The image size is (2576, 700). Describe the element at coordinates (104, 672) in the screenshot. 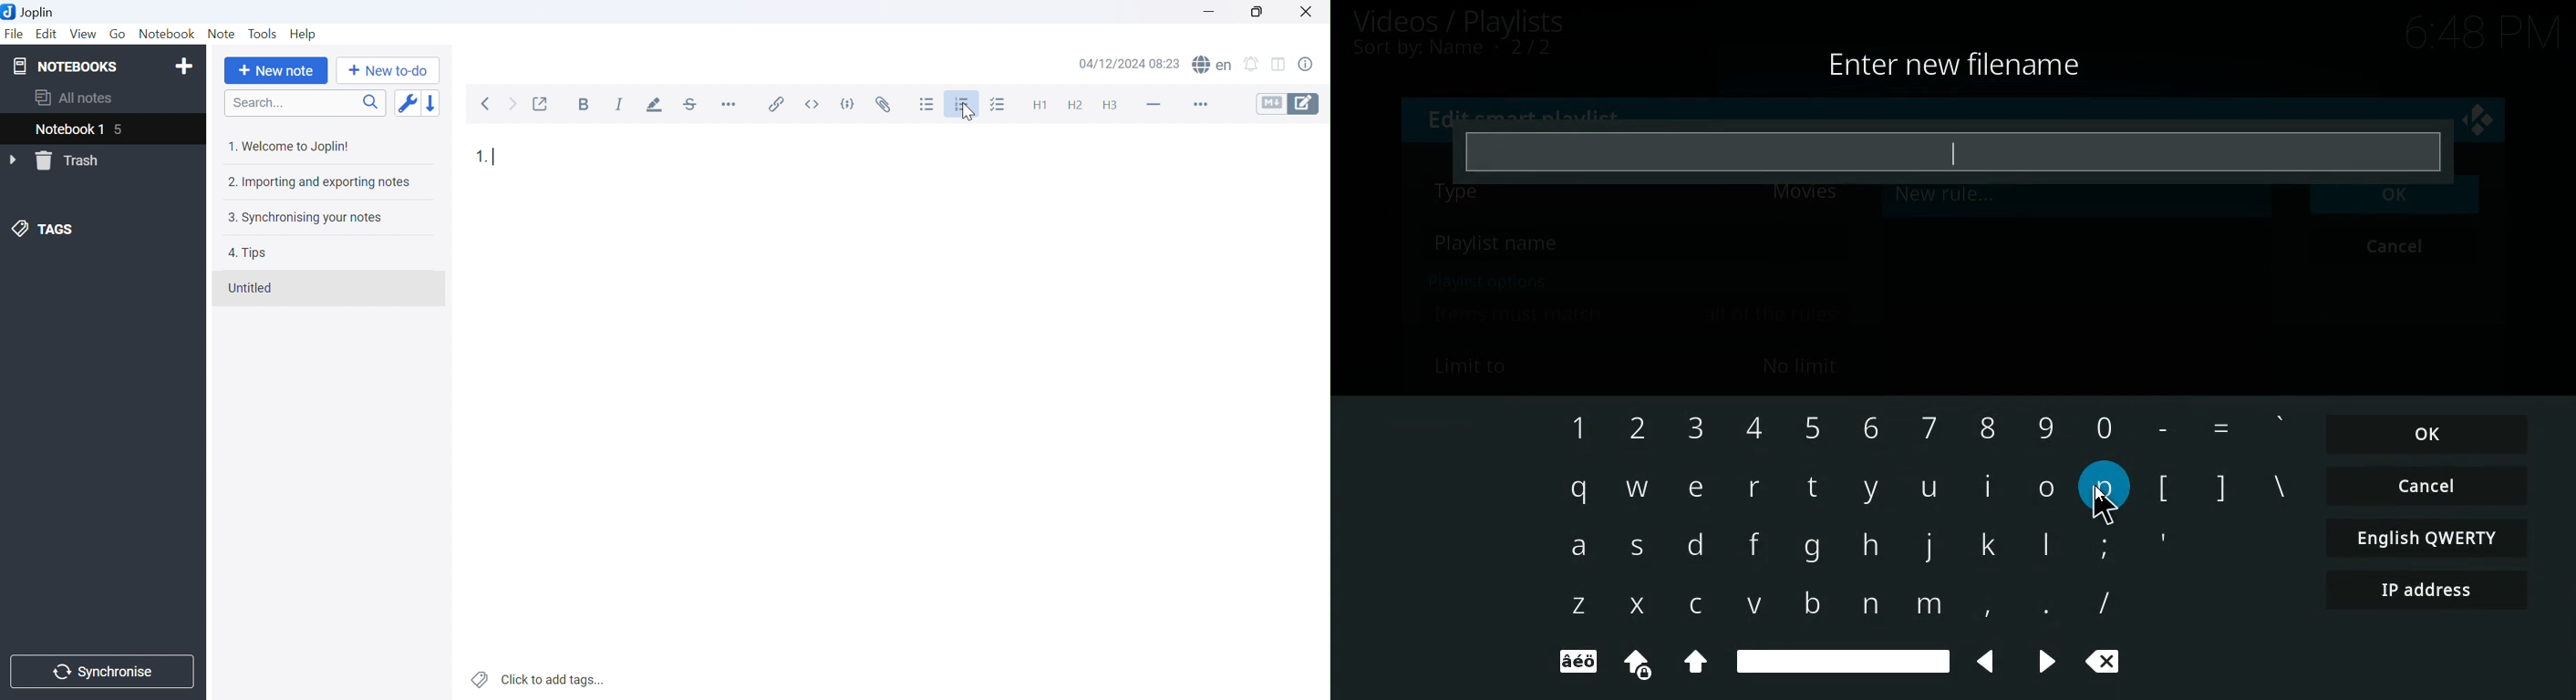

I see `Synchronise` at that location.